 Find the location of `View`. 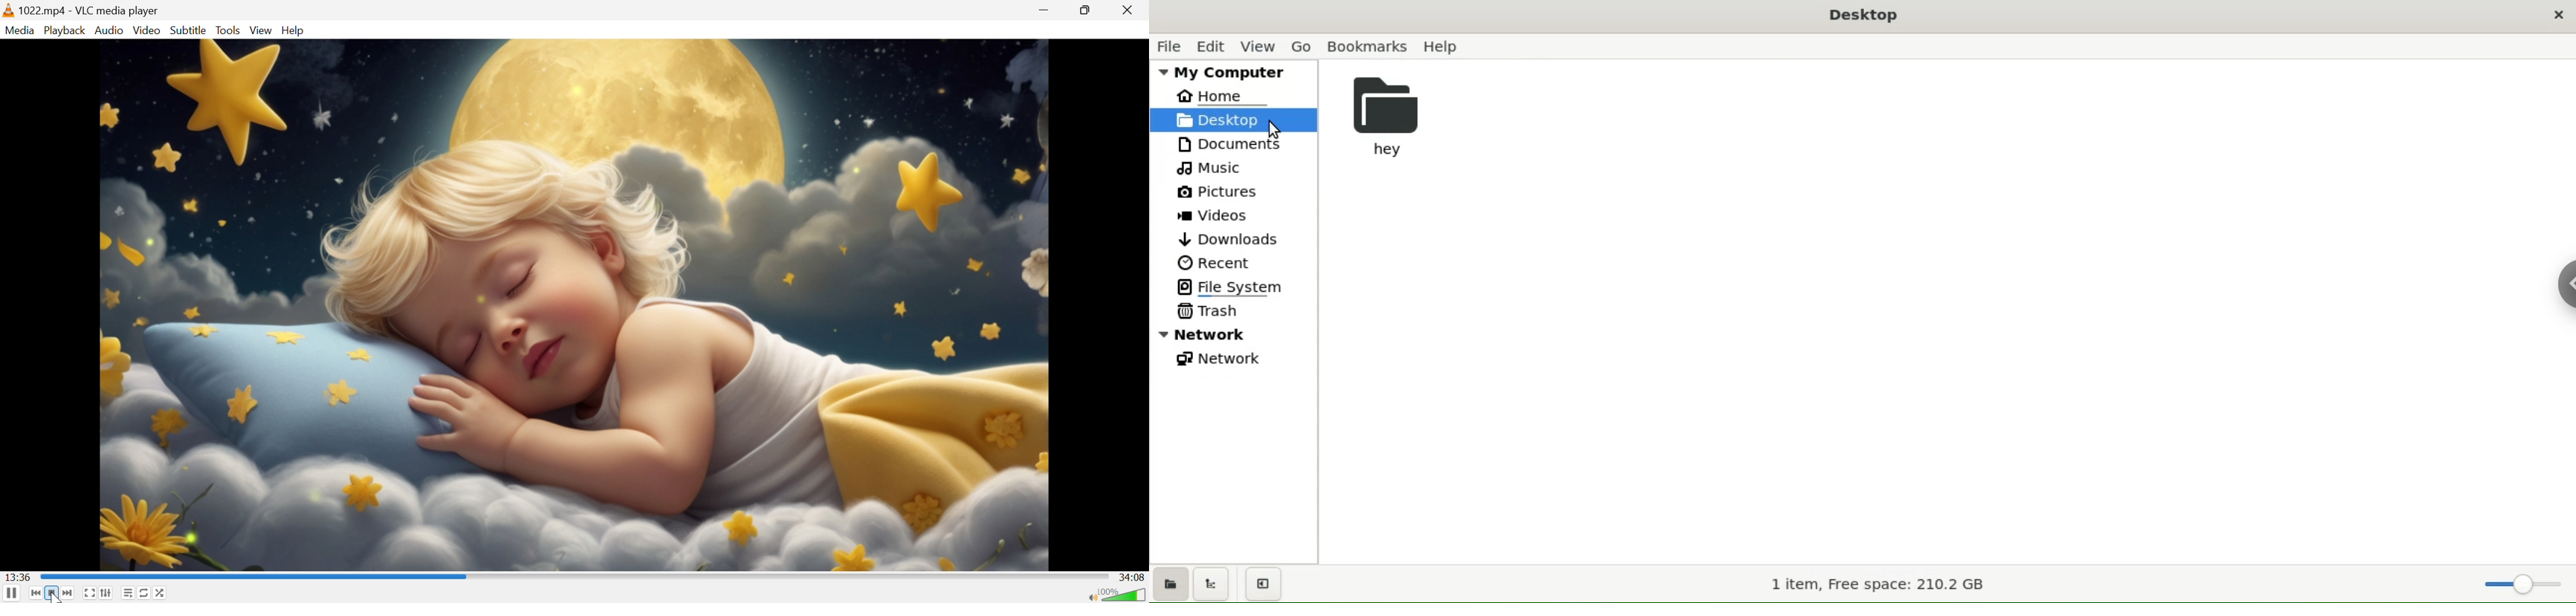

View is located at coordinates (262, 31).